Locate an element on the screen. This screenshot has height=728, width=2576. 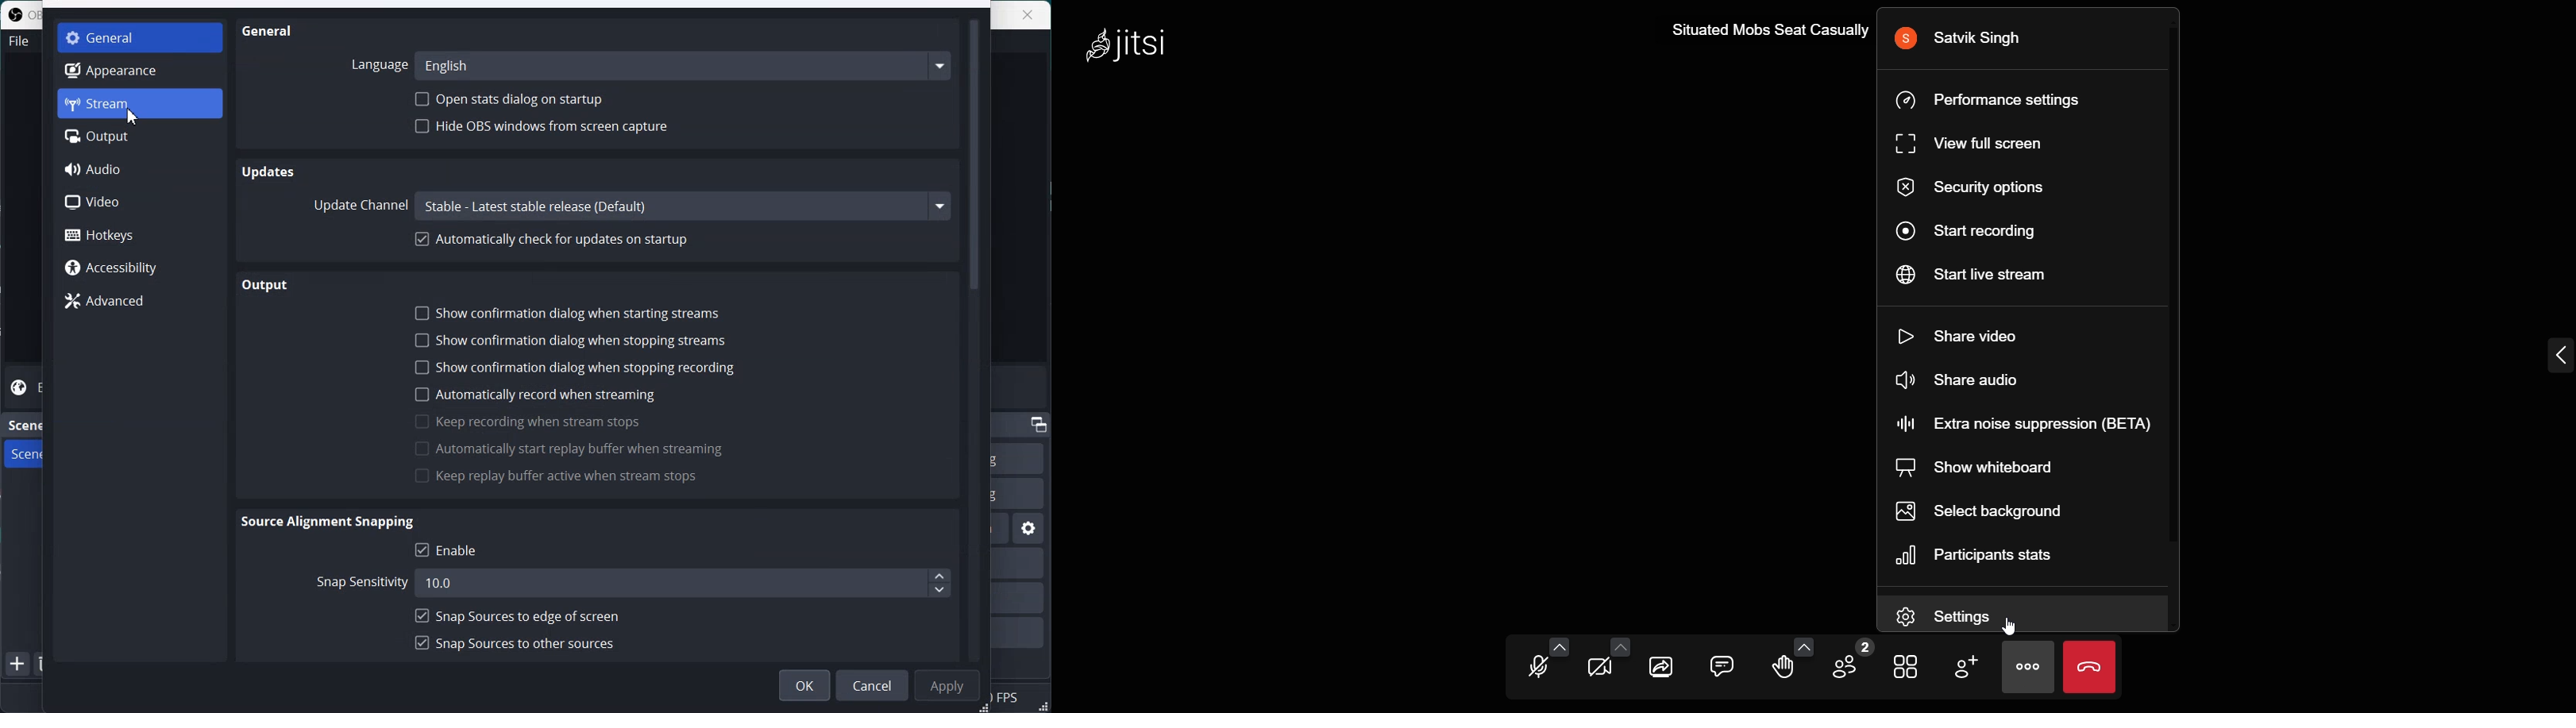
Show confirmation dialog when starting streams is located at coordinates (567, 314).